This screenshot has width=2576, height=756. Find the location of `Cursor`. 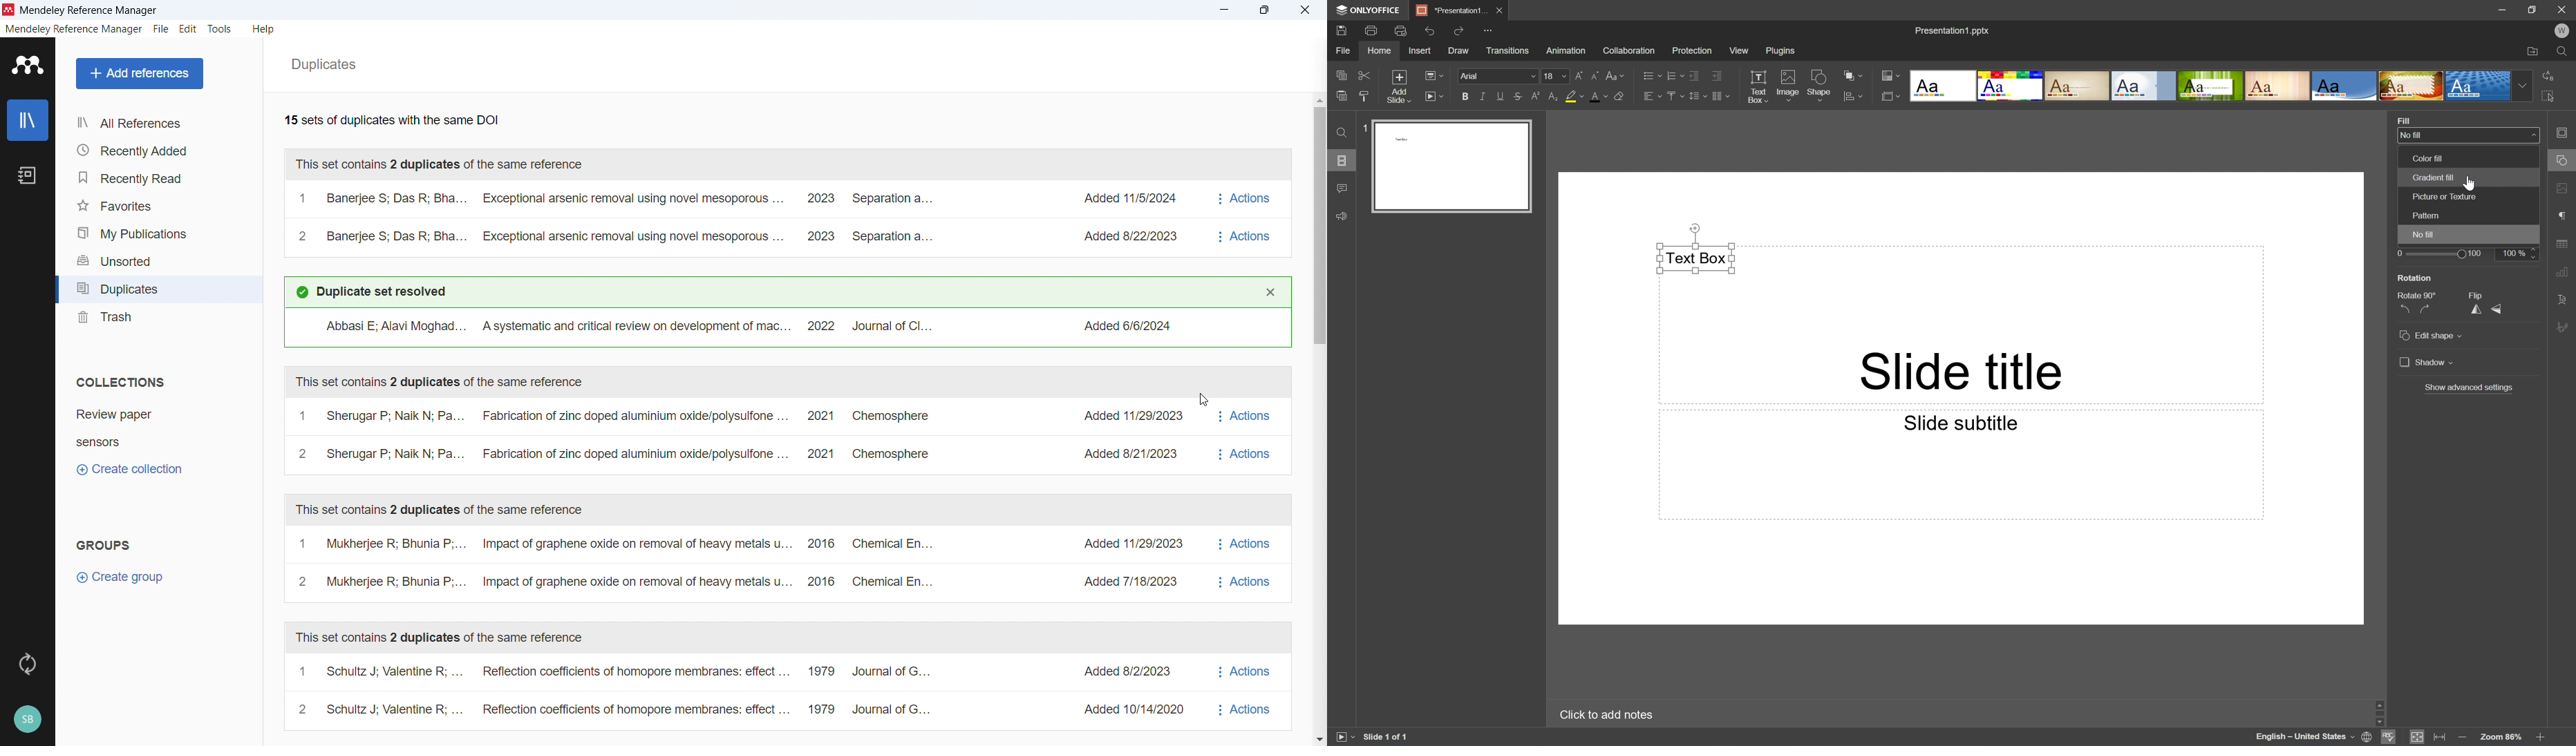

Cursor is located at coordinates (2563, 160).